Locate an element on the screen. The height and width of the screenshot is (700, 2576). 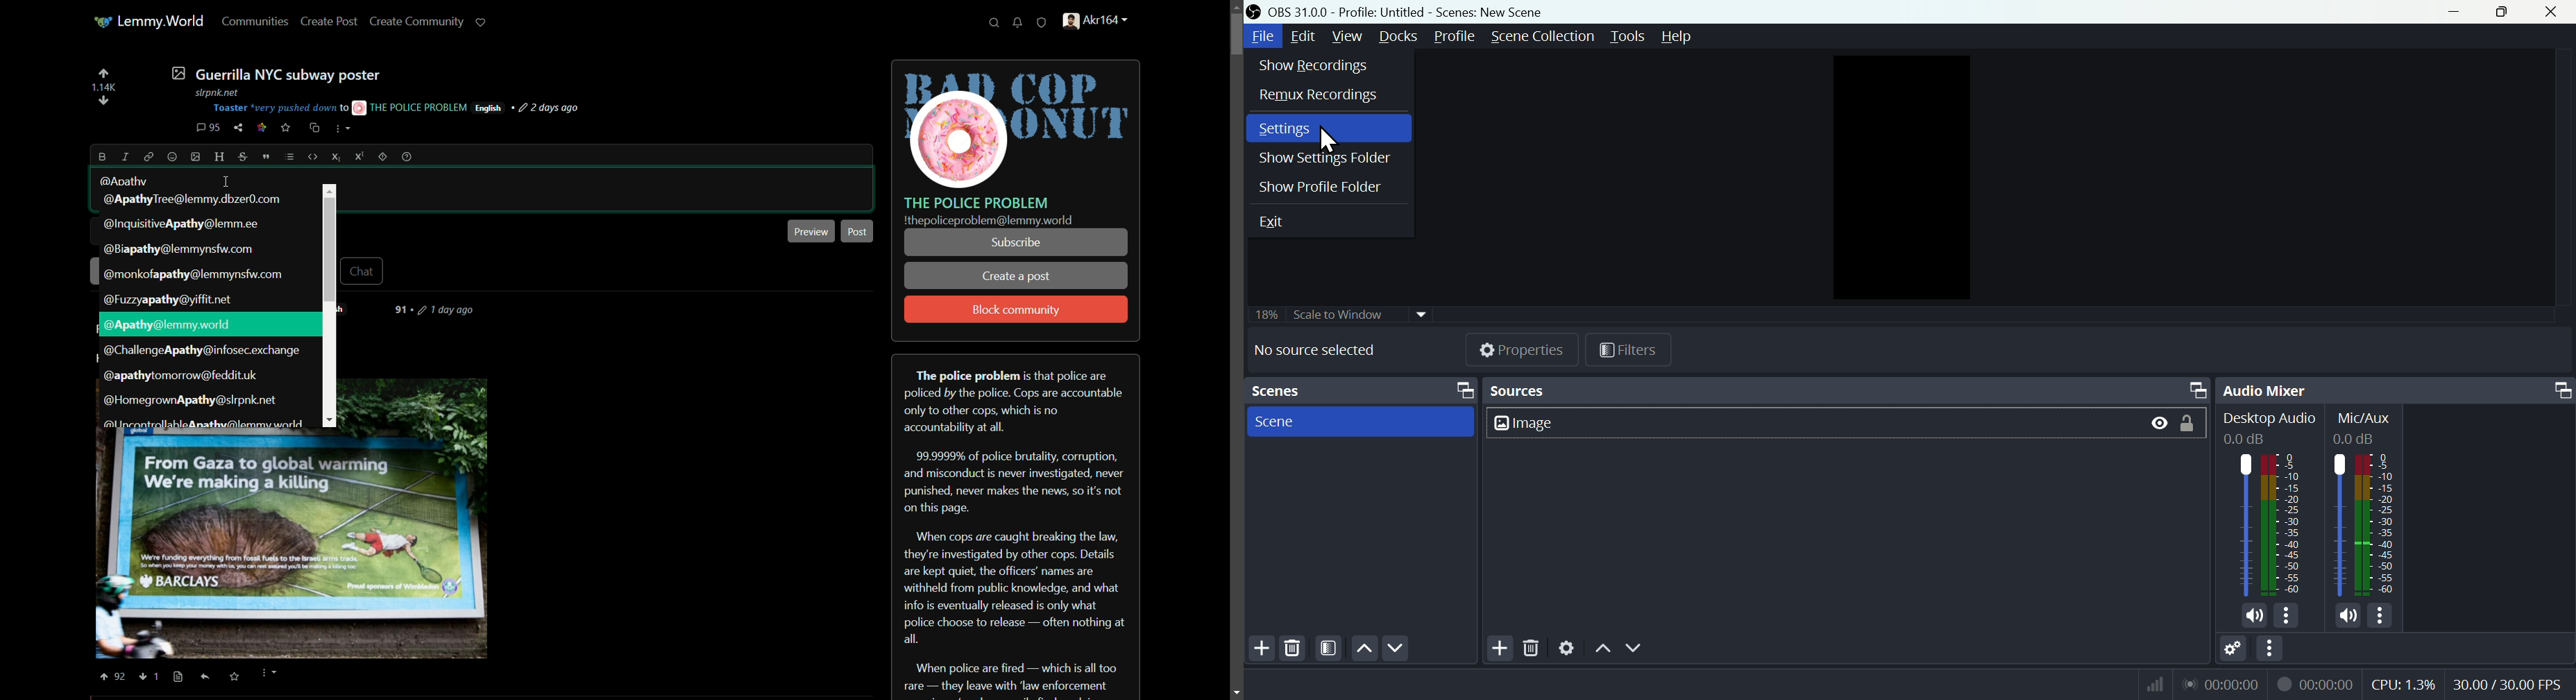
Settings is located at coordinates (2234, 651).